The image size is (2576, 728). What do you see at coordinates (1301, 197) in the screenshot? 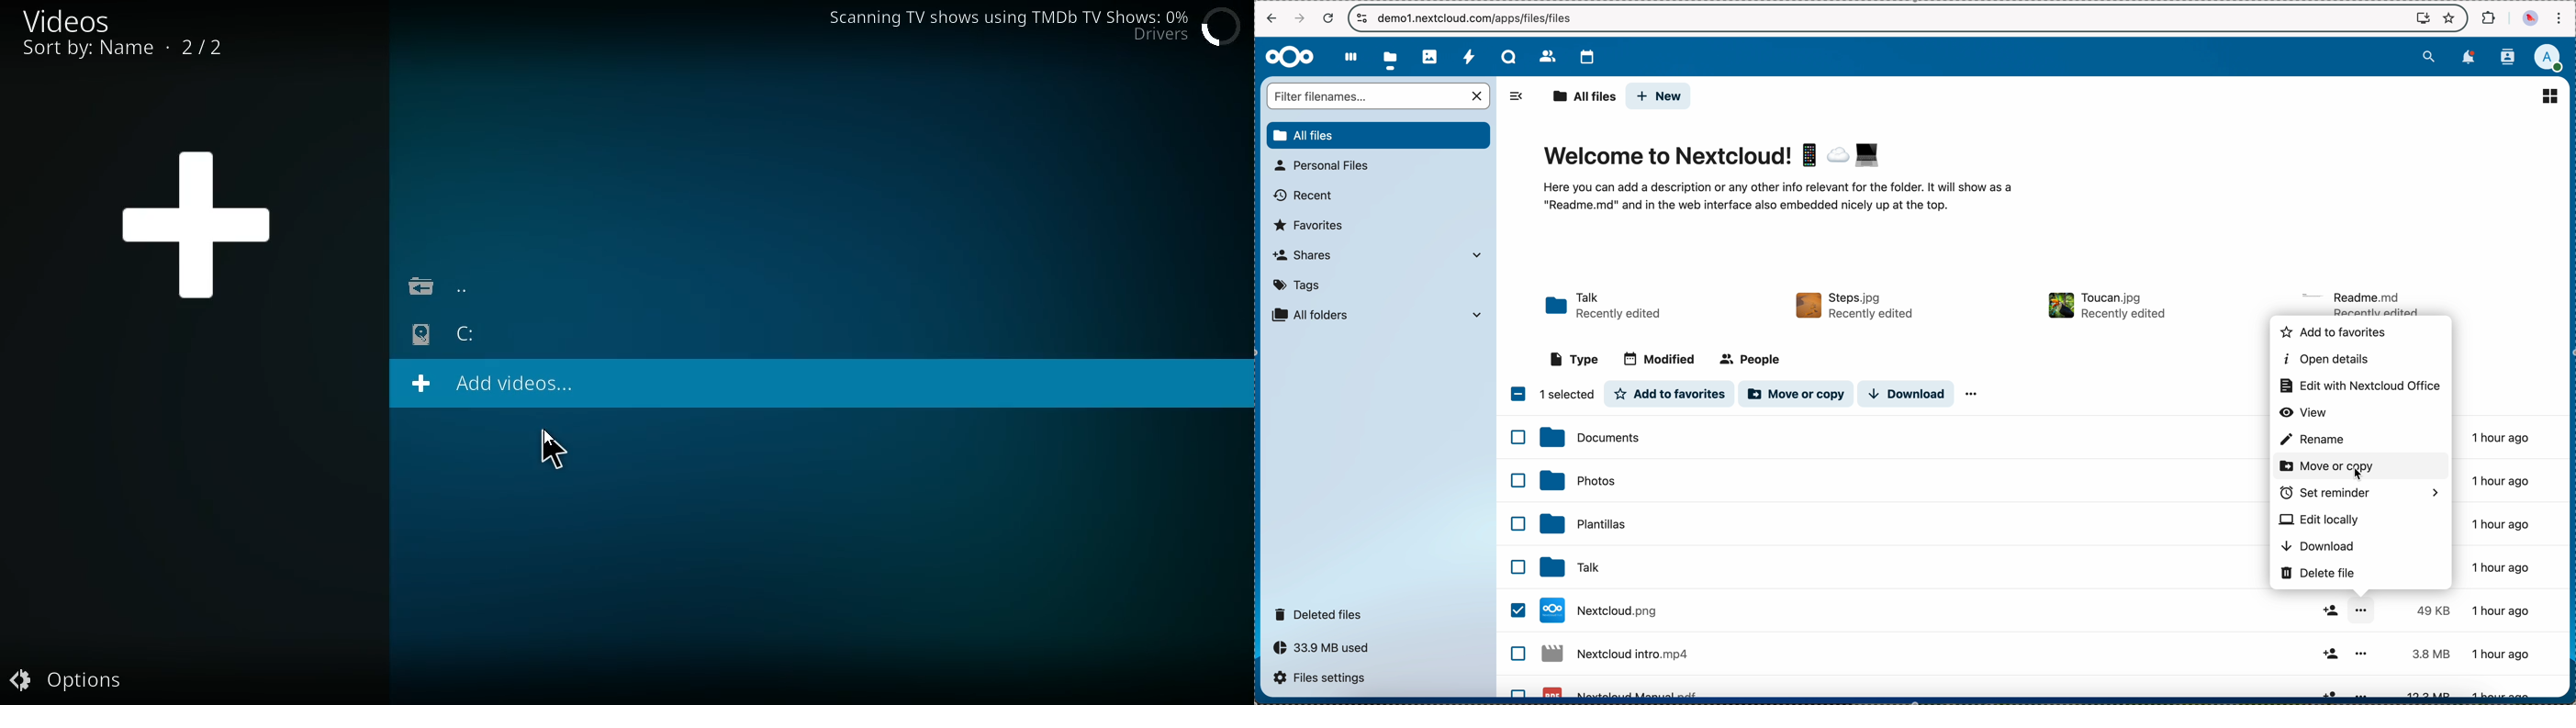
I see `recent` at bounding box center [1301, 197].